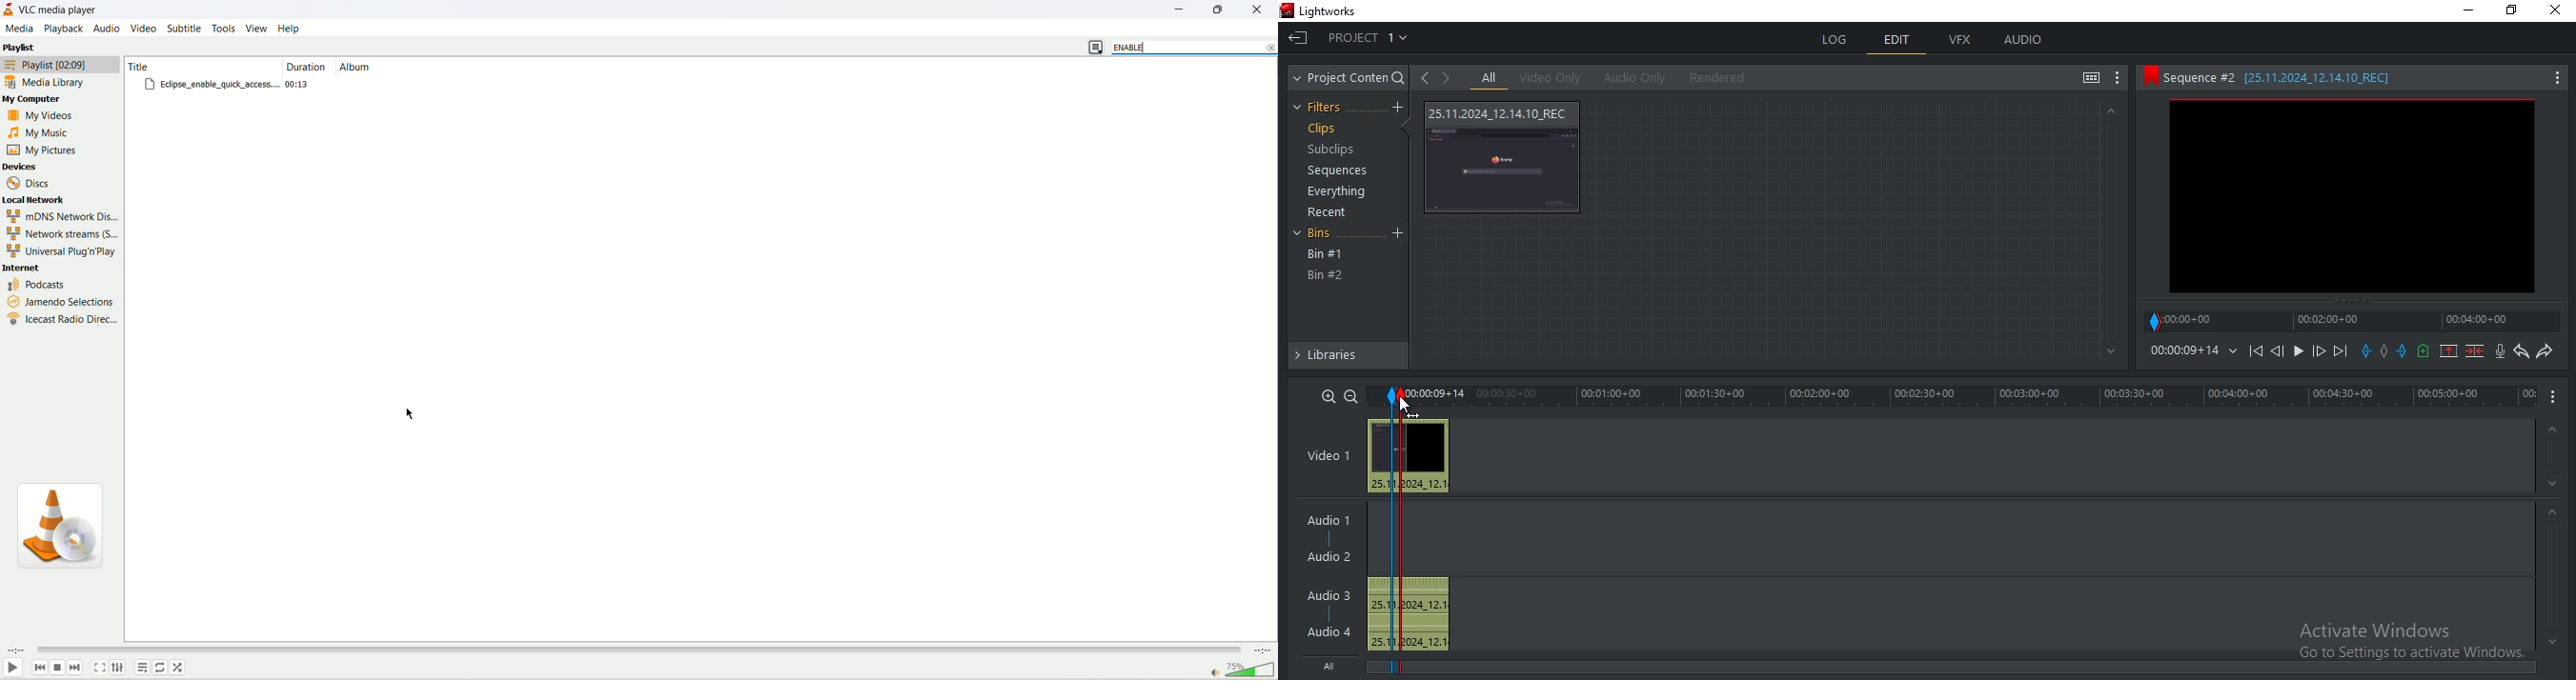 The image size is (2576, 700). I want to click on All, so click(1334, 668).